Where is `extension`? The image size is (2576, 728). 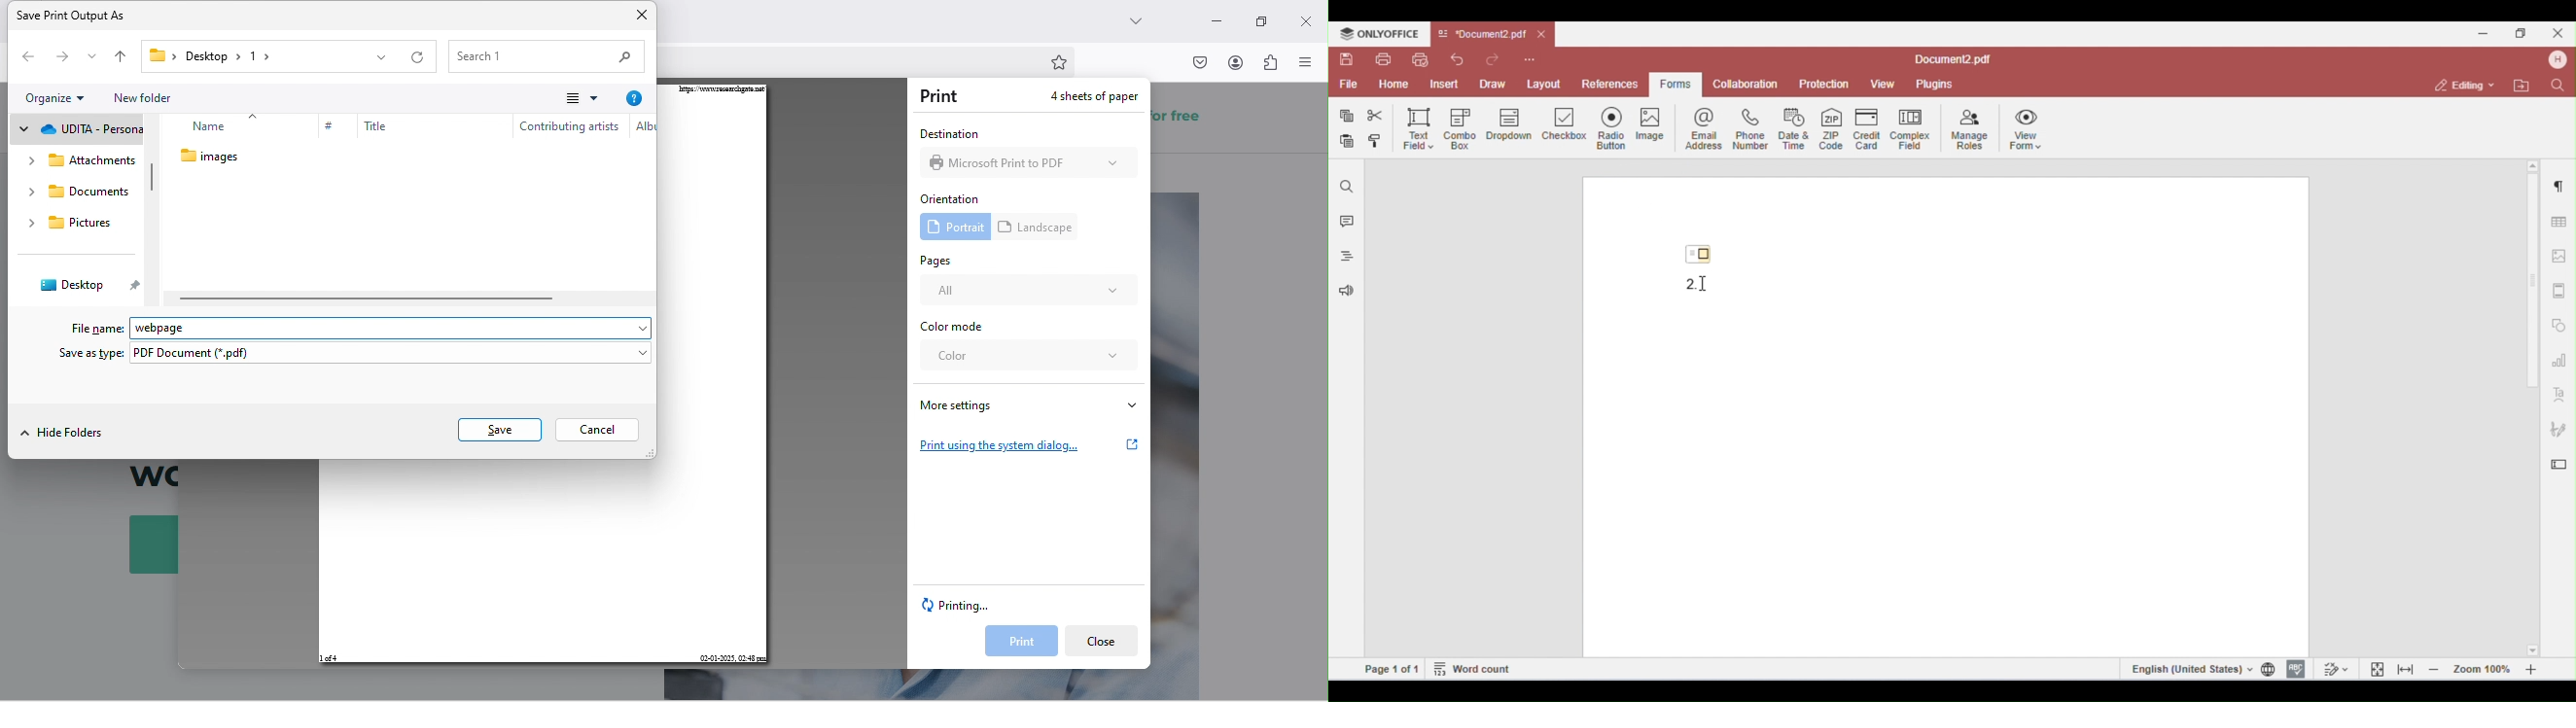
extension is located at coordinates (1272, 67).